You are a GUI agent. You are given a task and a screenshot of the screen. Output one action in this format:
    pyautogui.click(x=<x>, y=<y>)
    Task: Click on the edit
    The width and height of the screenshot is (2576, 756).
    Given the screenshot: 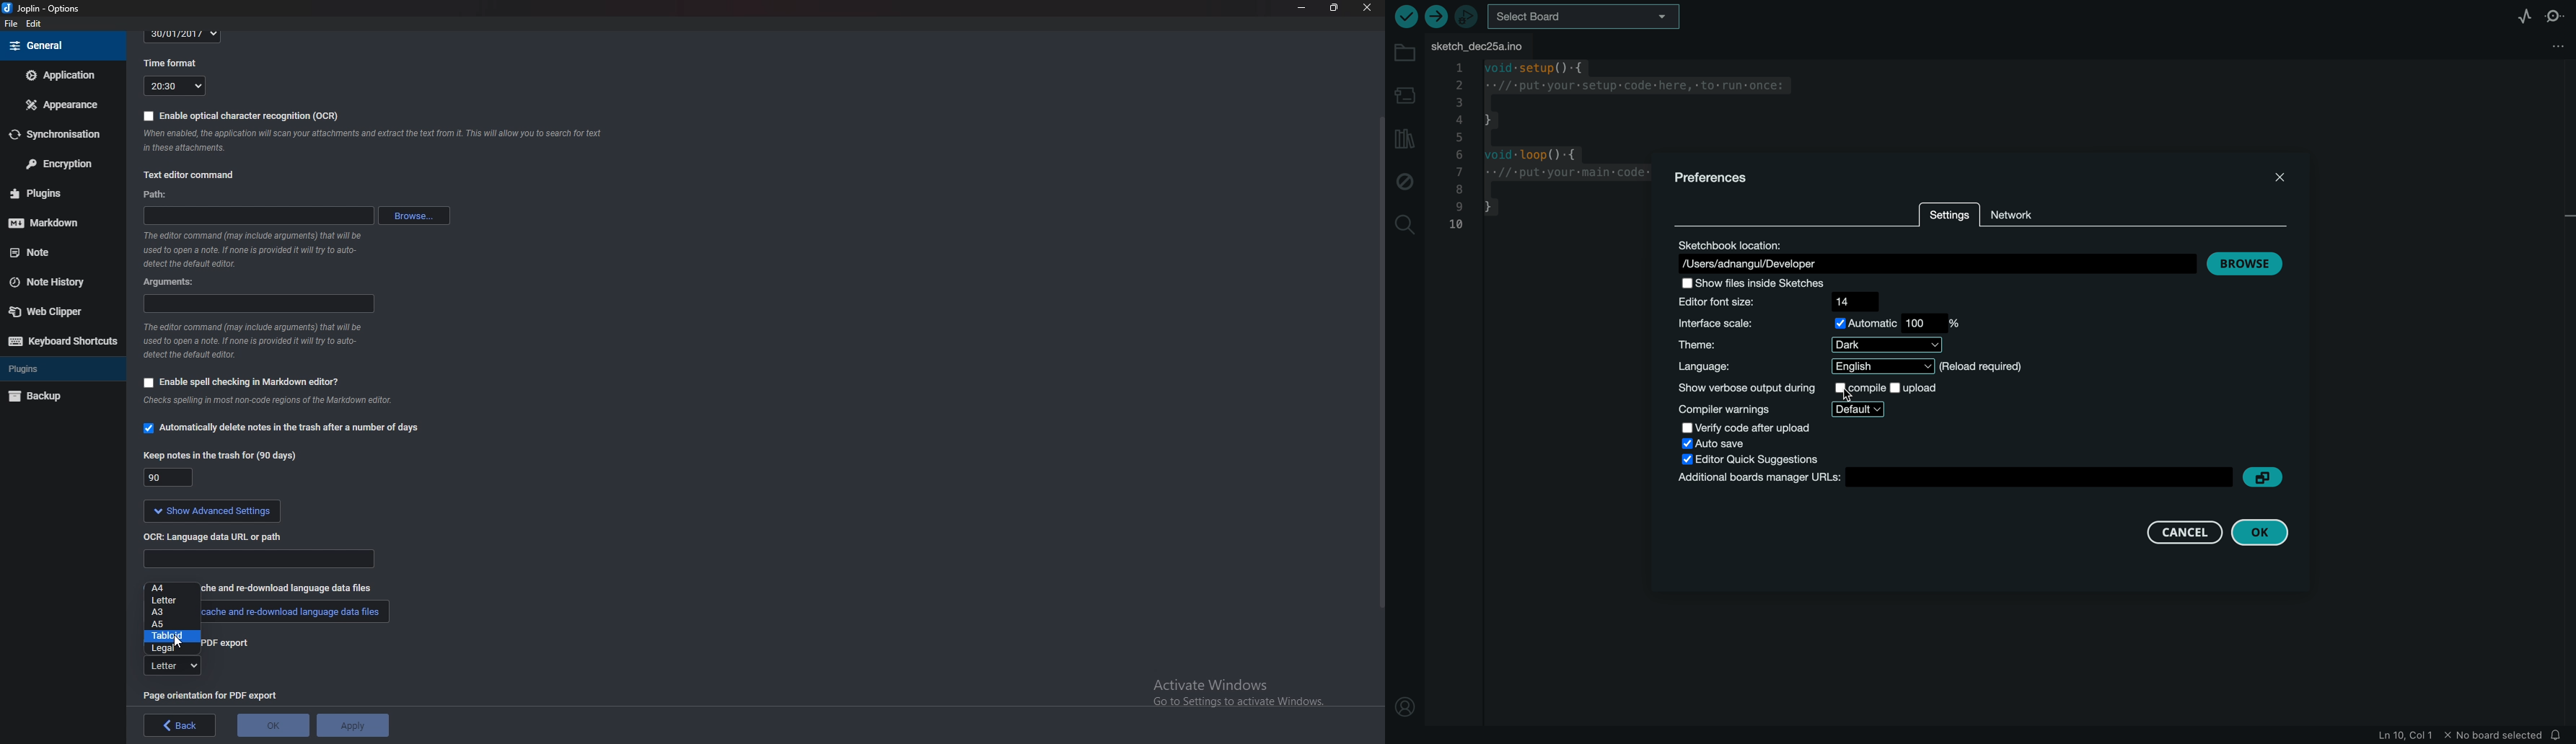 What is the action you would take?
    pyautogui.click(x=34, y=25)
    